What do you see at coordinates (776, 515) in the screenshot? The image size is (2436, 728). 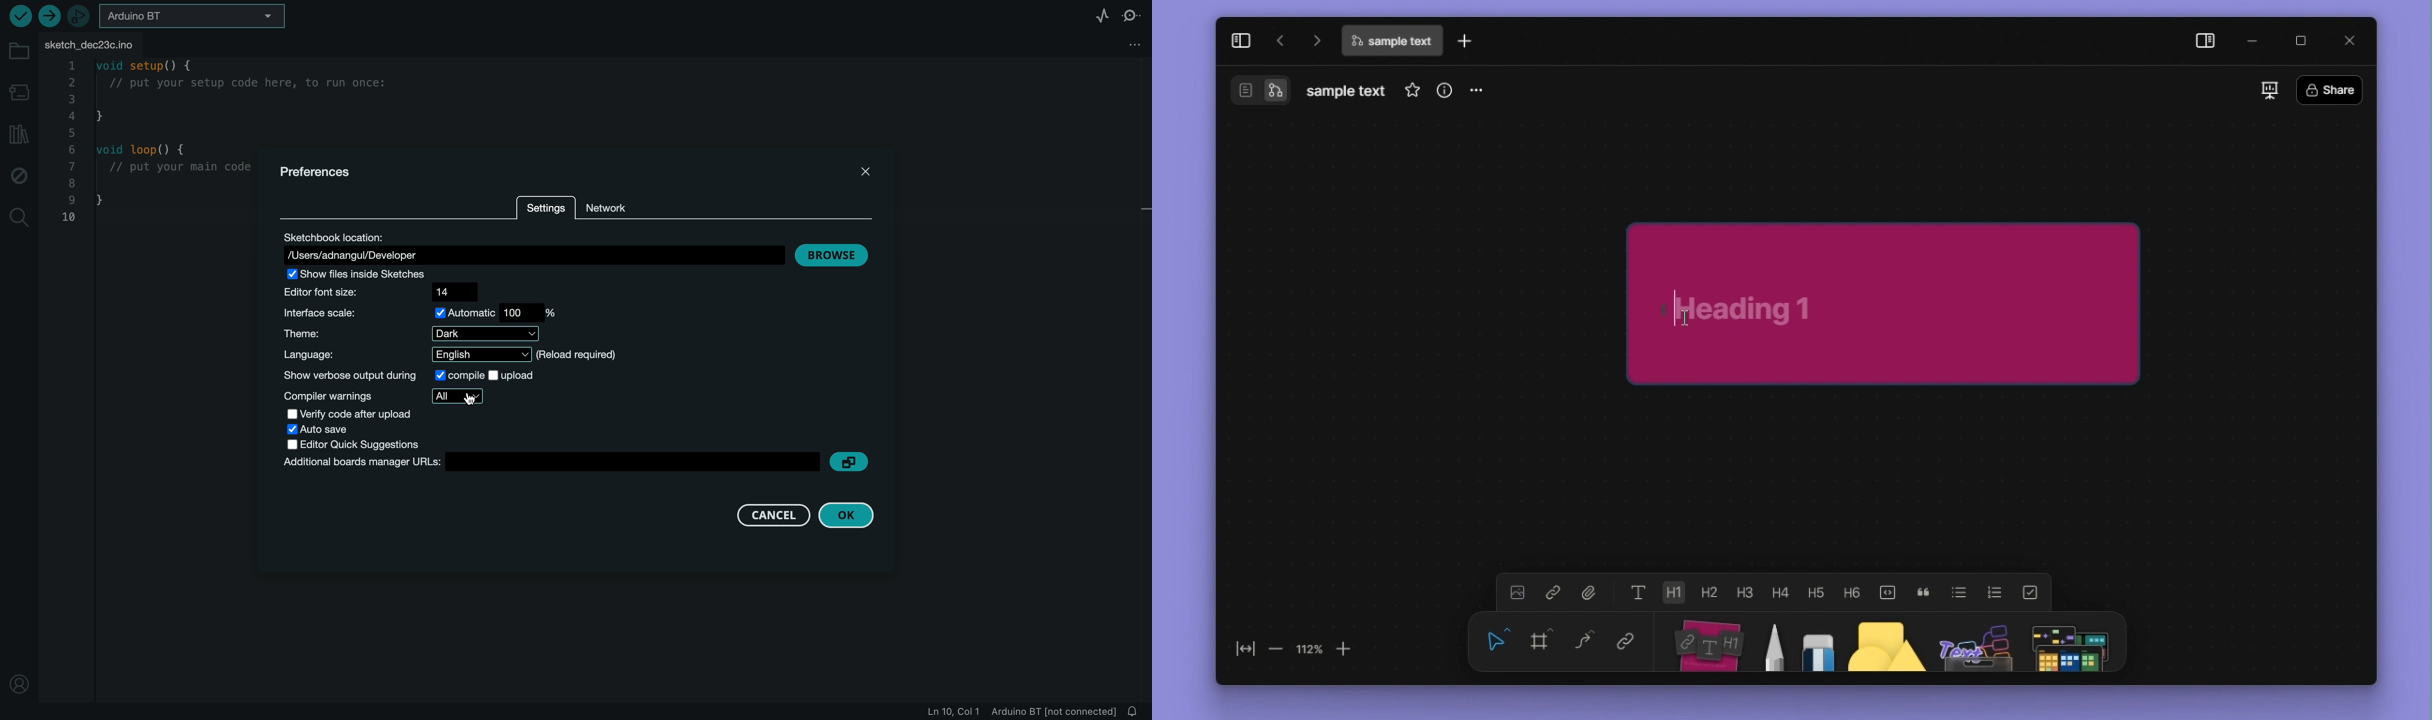 I see `cancel` at bounding box center [776, 515].